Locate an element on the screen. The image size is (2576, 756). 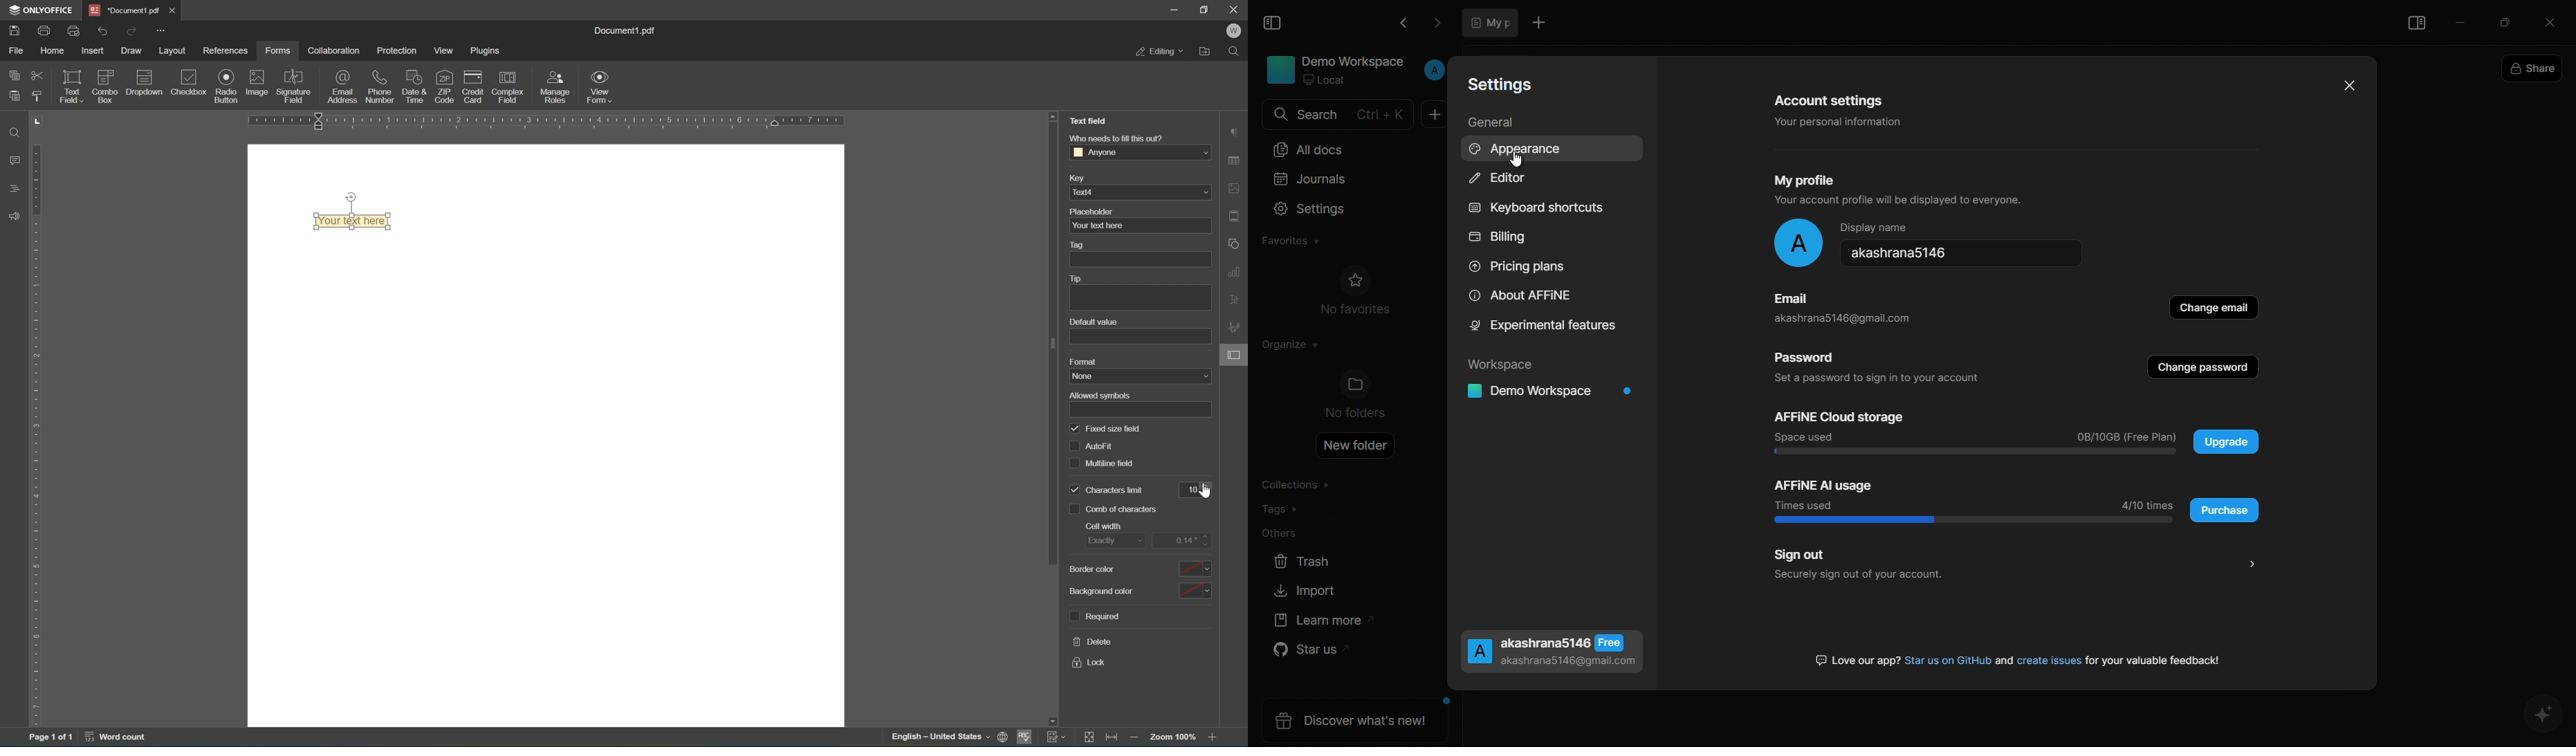
star us is located at coordinates (1307, 651).